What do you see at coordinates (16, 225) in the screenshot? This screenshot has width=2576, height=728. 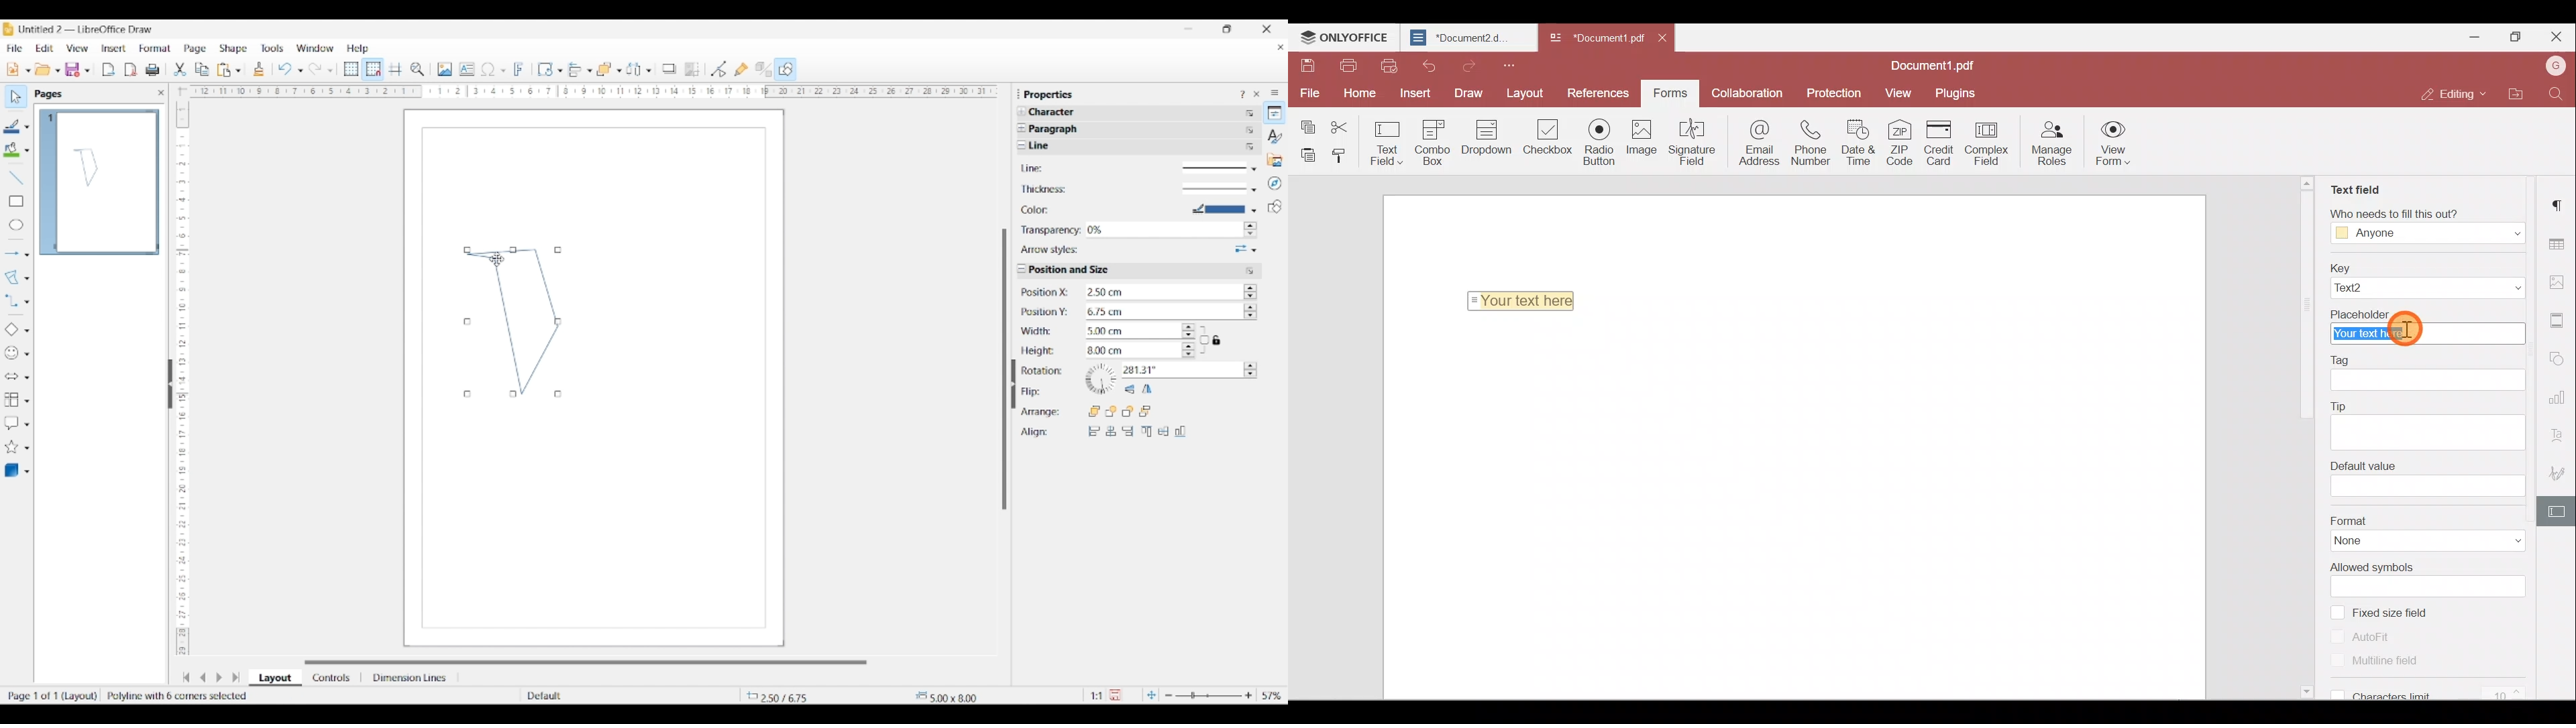 I see `Ellipse` at bounding box center [16, 225].